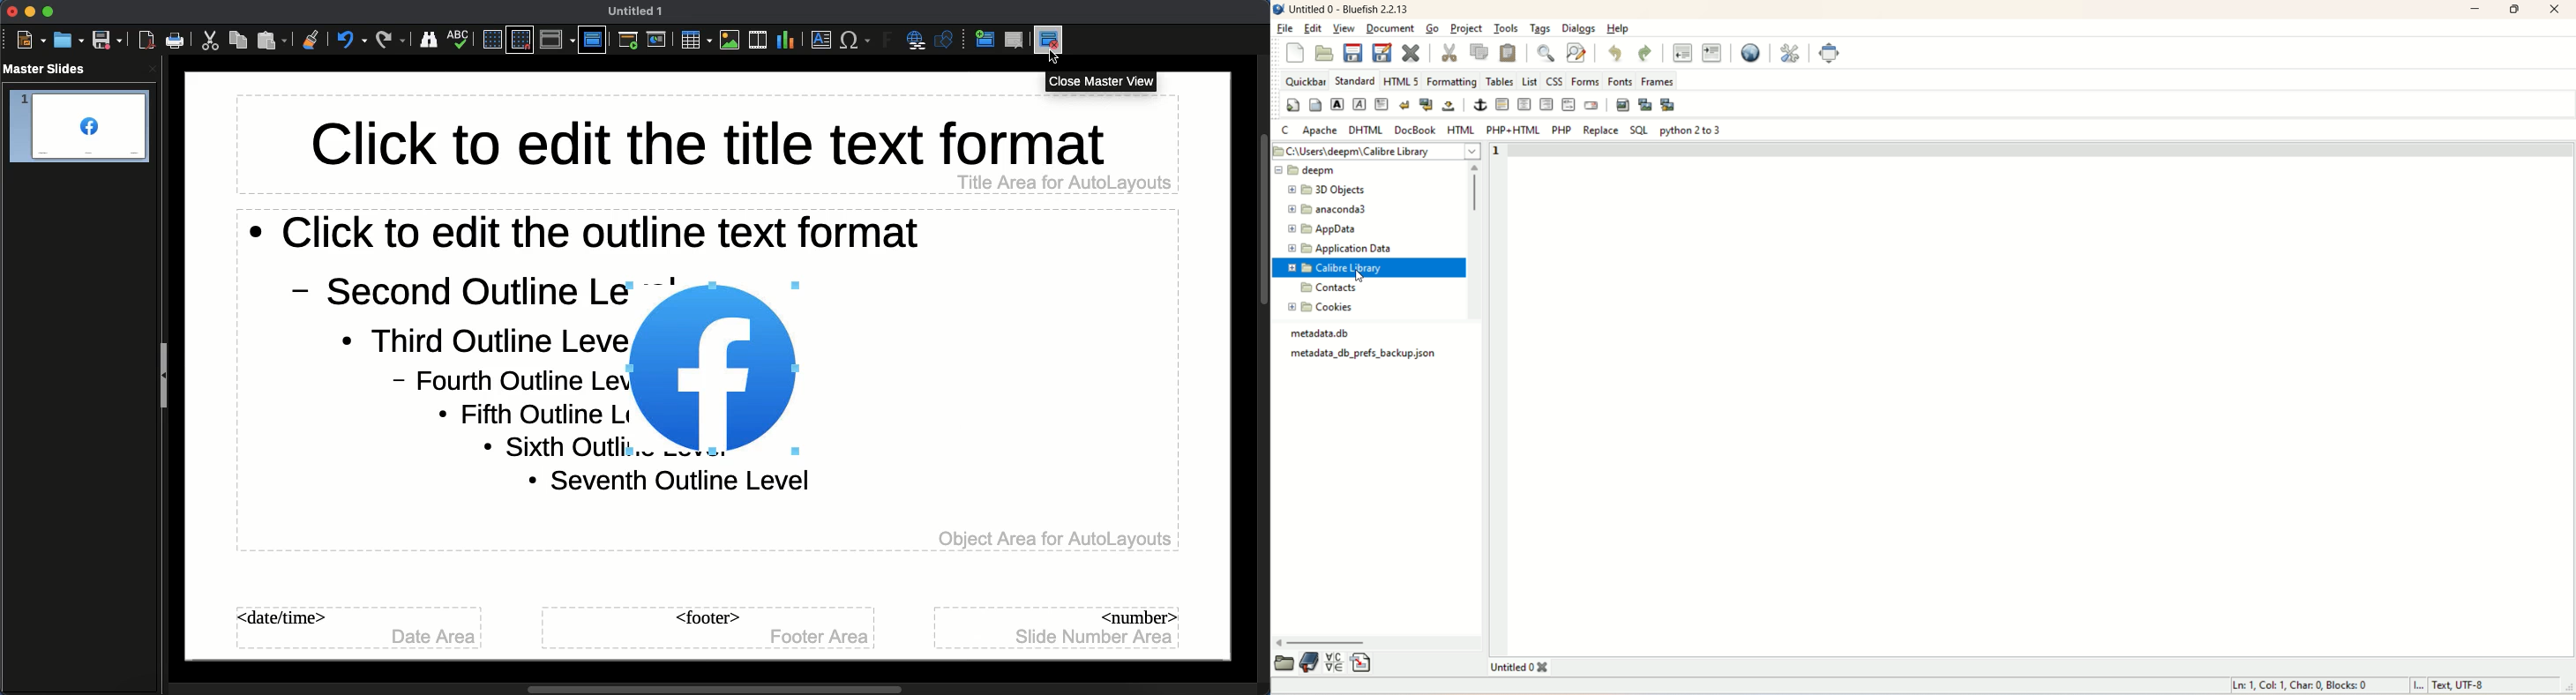 The height and width of the screenshot is (700, 2576). Describe the element at coordinates (10, 13) in the screenshot. I see `Close` at that location.